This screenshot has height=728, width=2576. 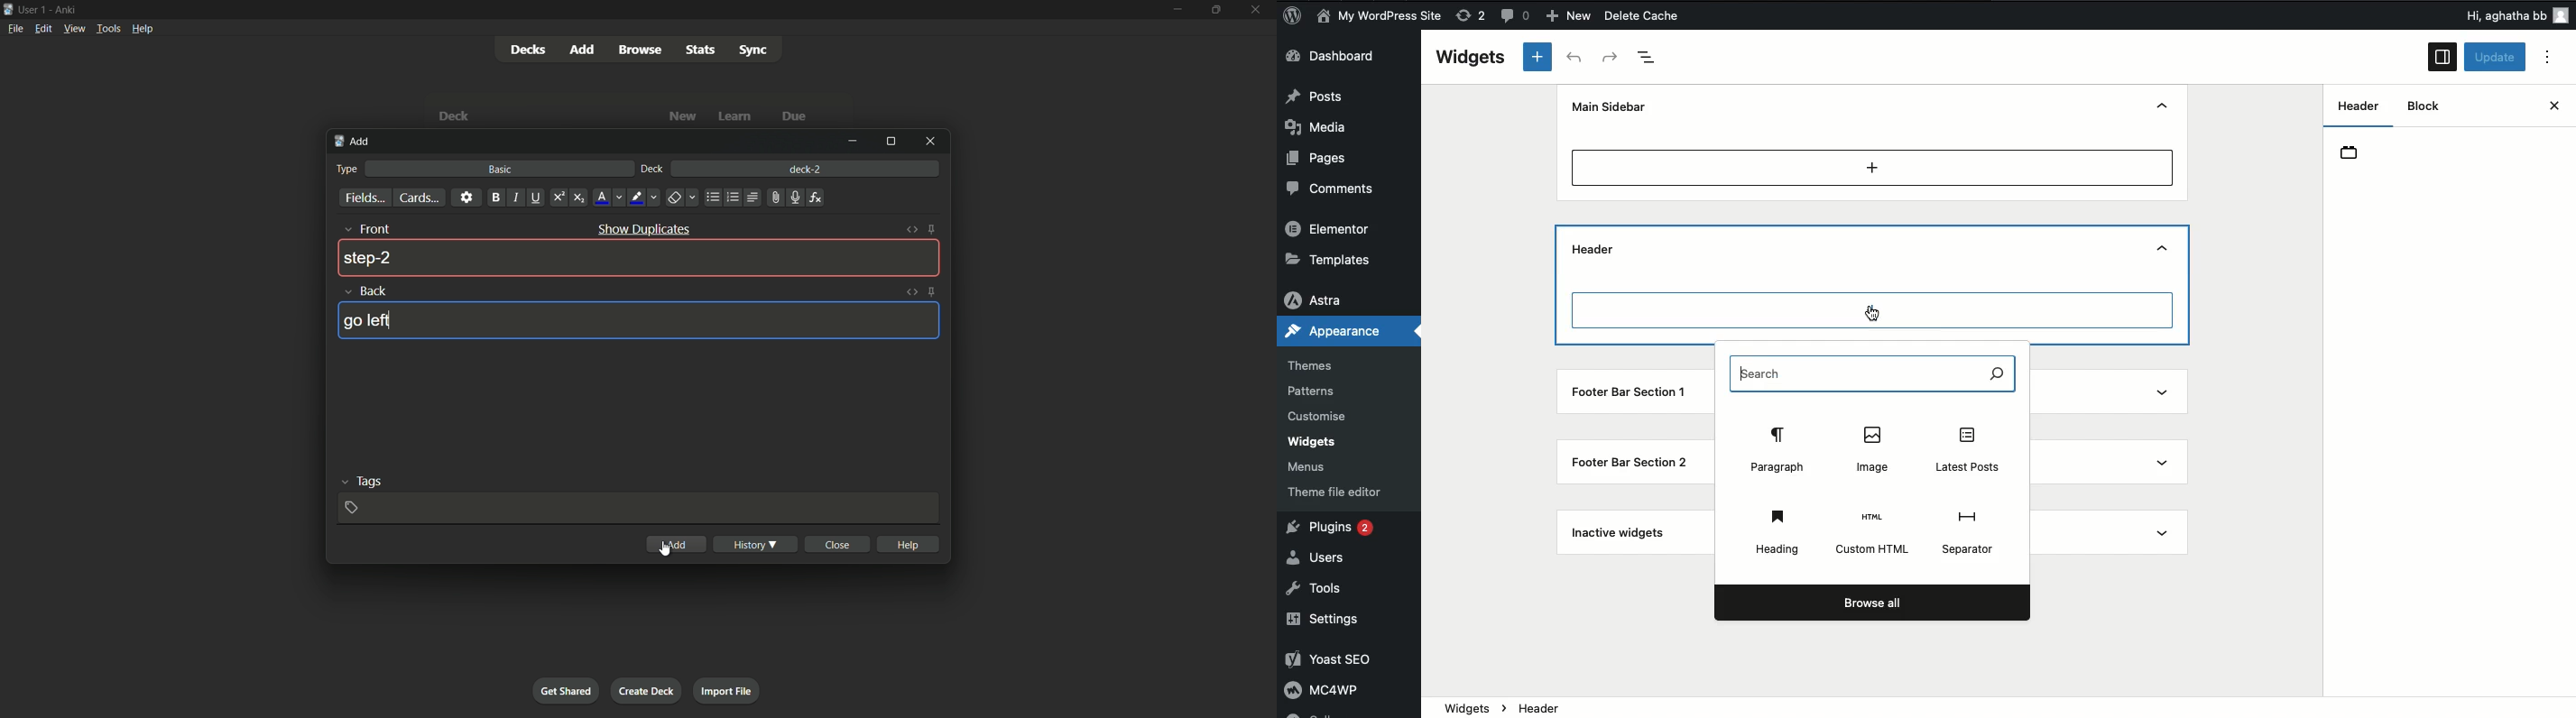 I want to click on due, so click(x=792, y=117).